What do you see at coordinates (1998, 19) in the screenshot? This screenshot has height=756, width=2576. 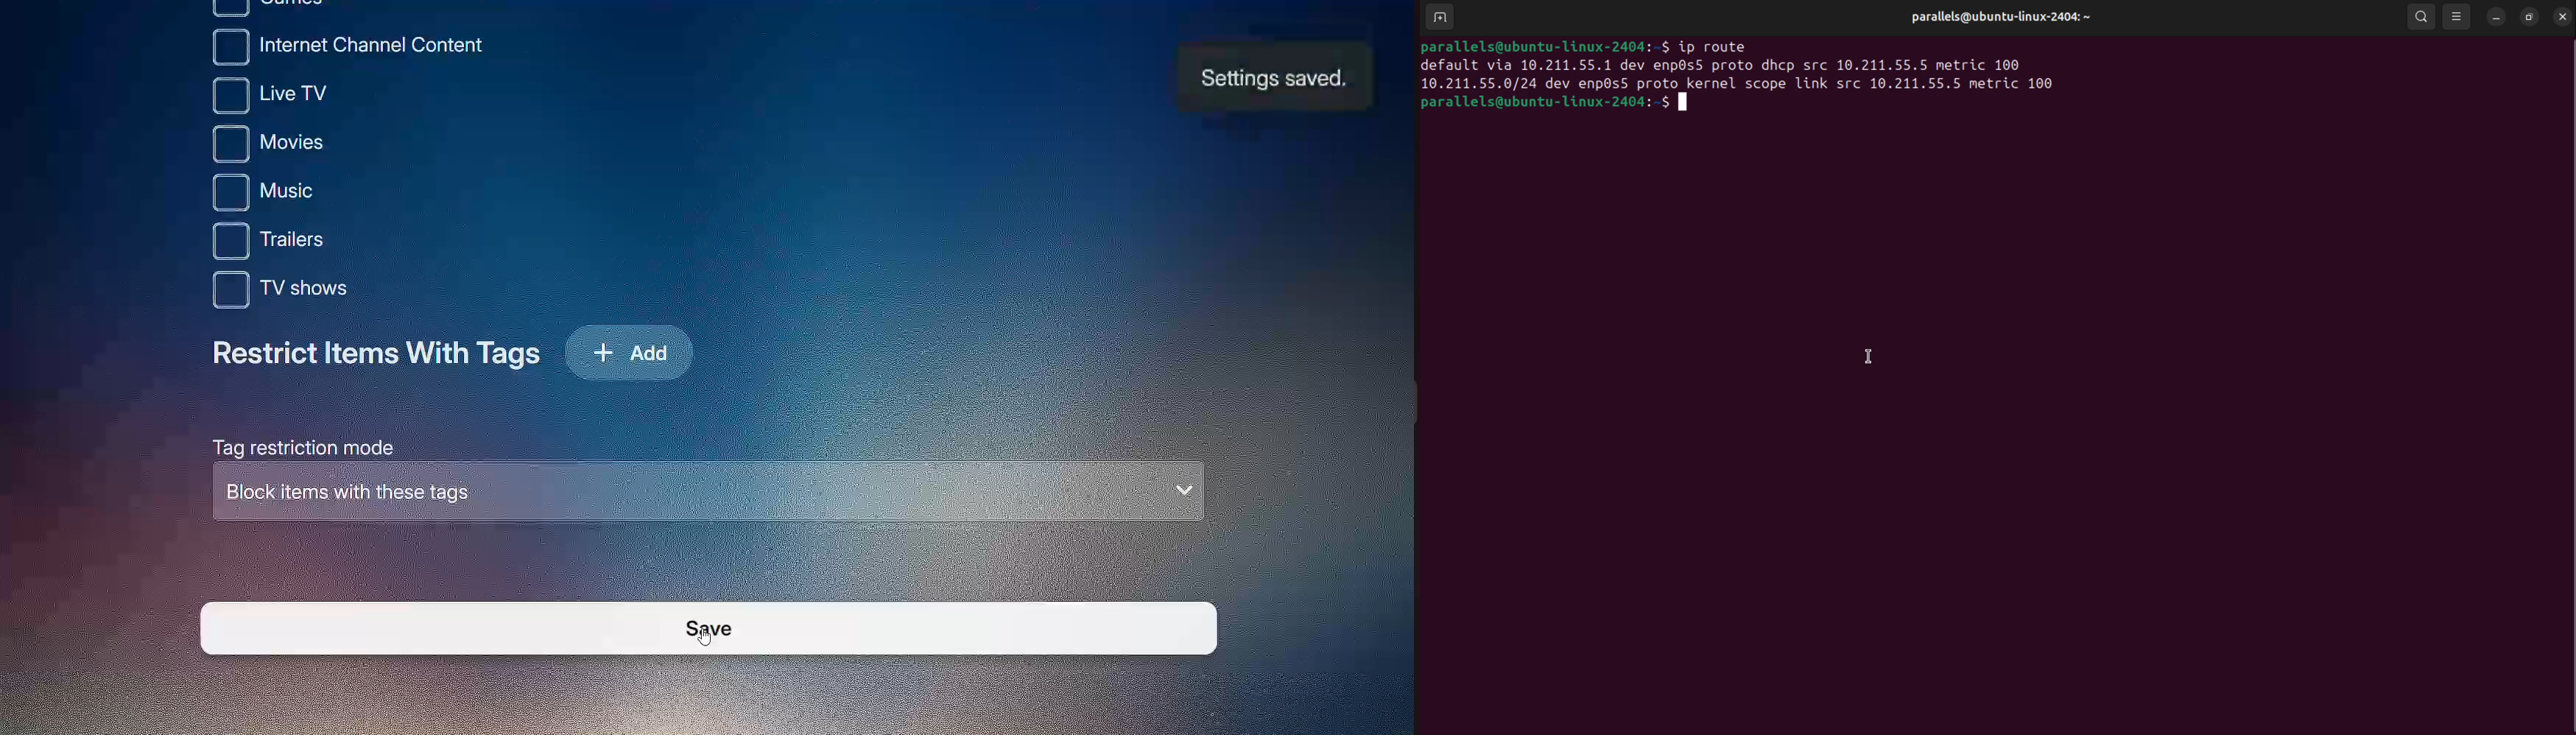 I see `parallels profile` at bounding box center [1998, 19].